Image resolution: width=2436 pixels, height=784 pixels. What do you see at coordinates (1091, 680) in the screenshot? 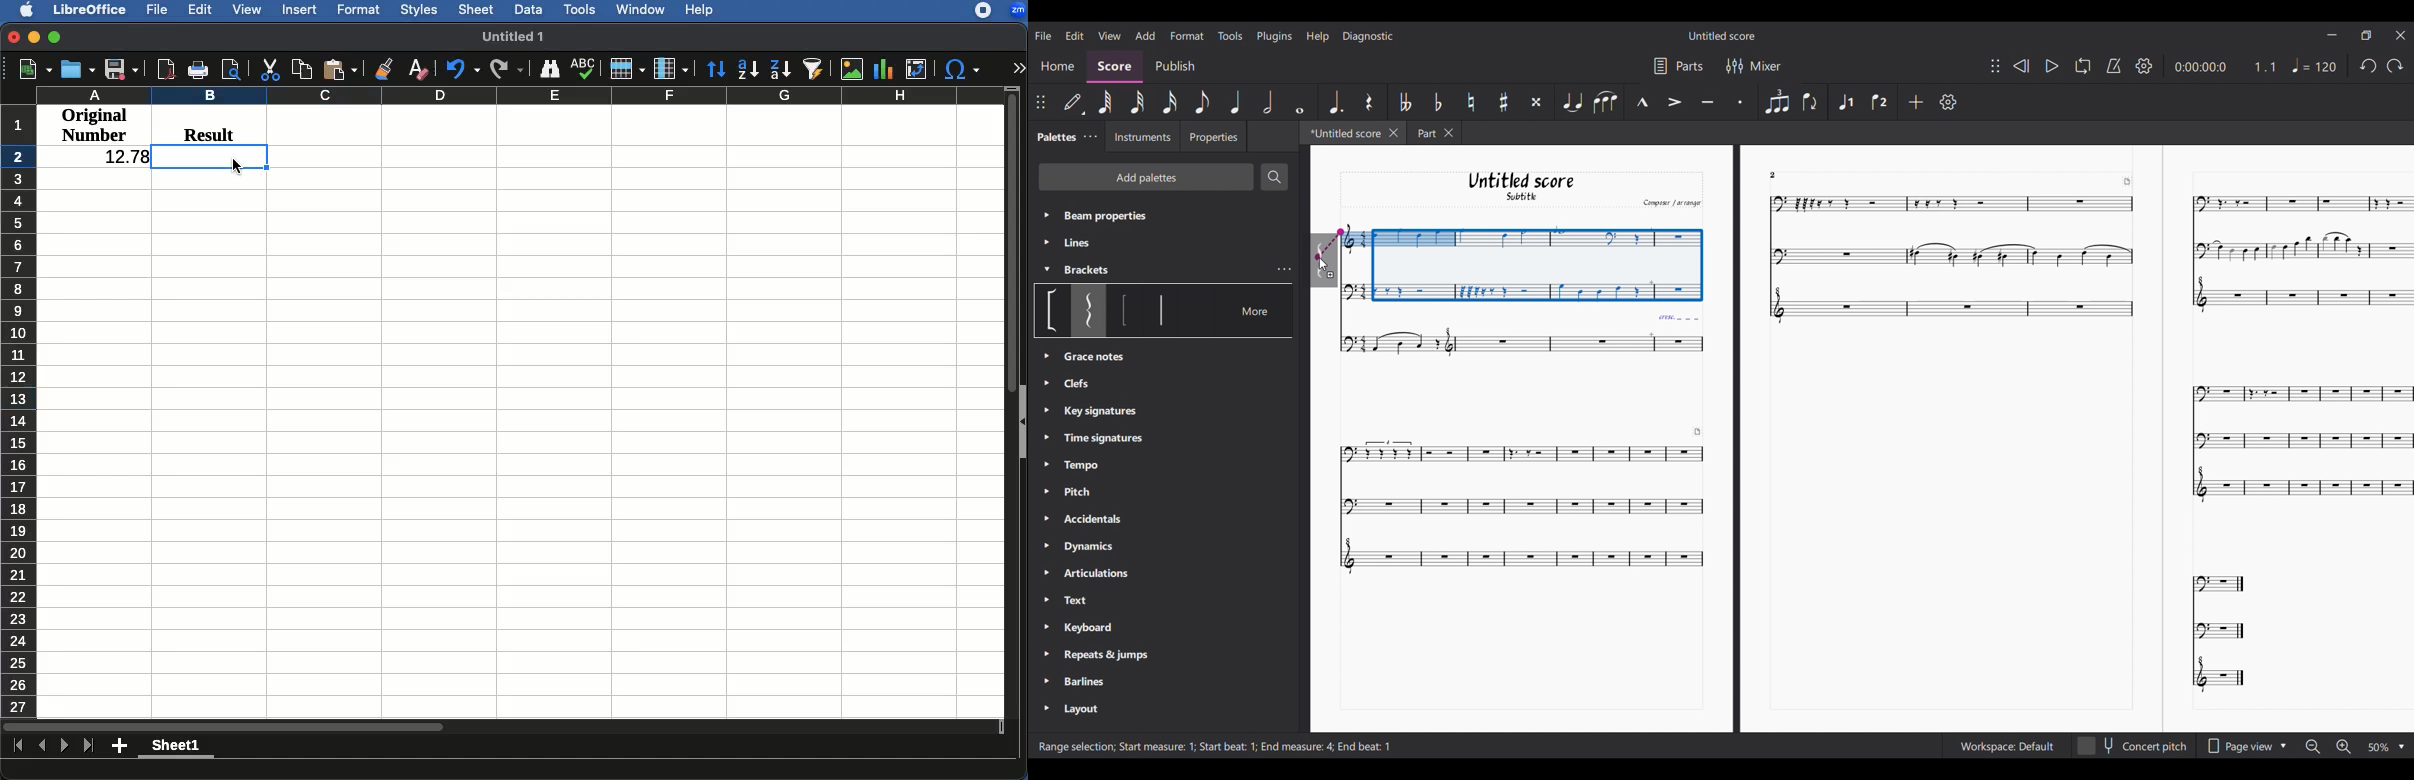
I see `Barlines` at bounding box center [1091, 680].